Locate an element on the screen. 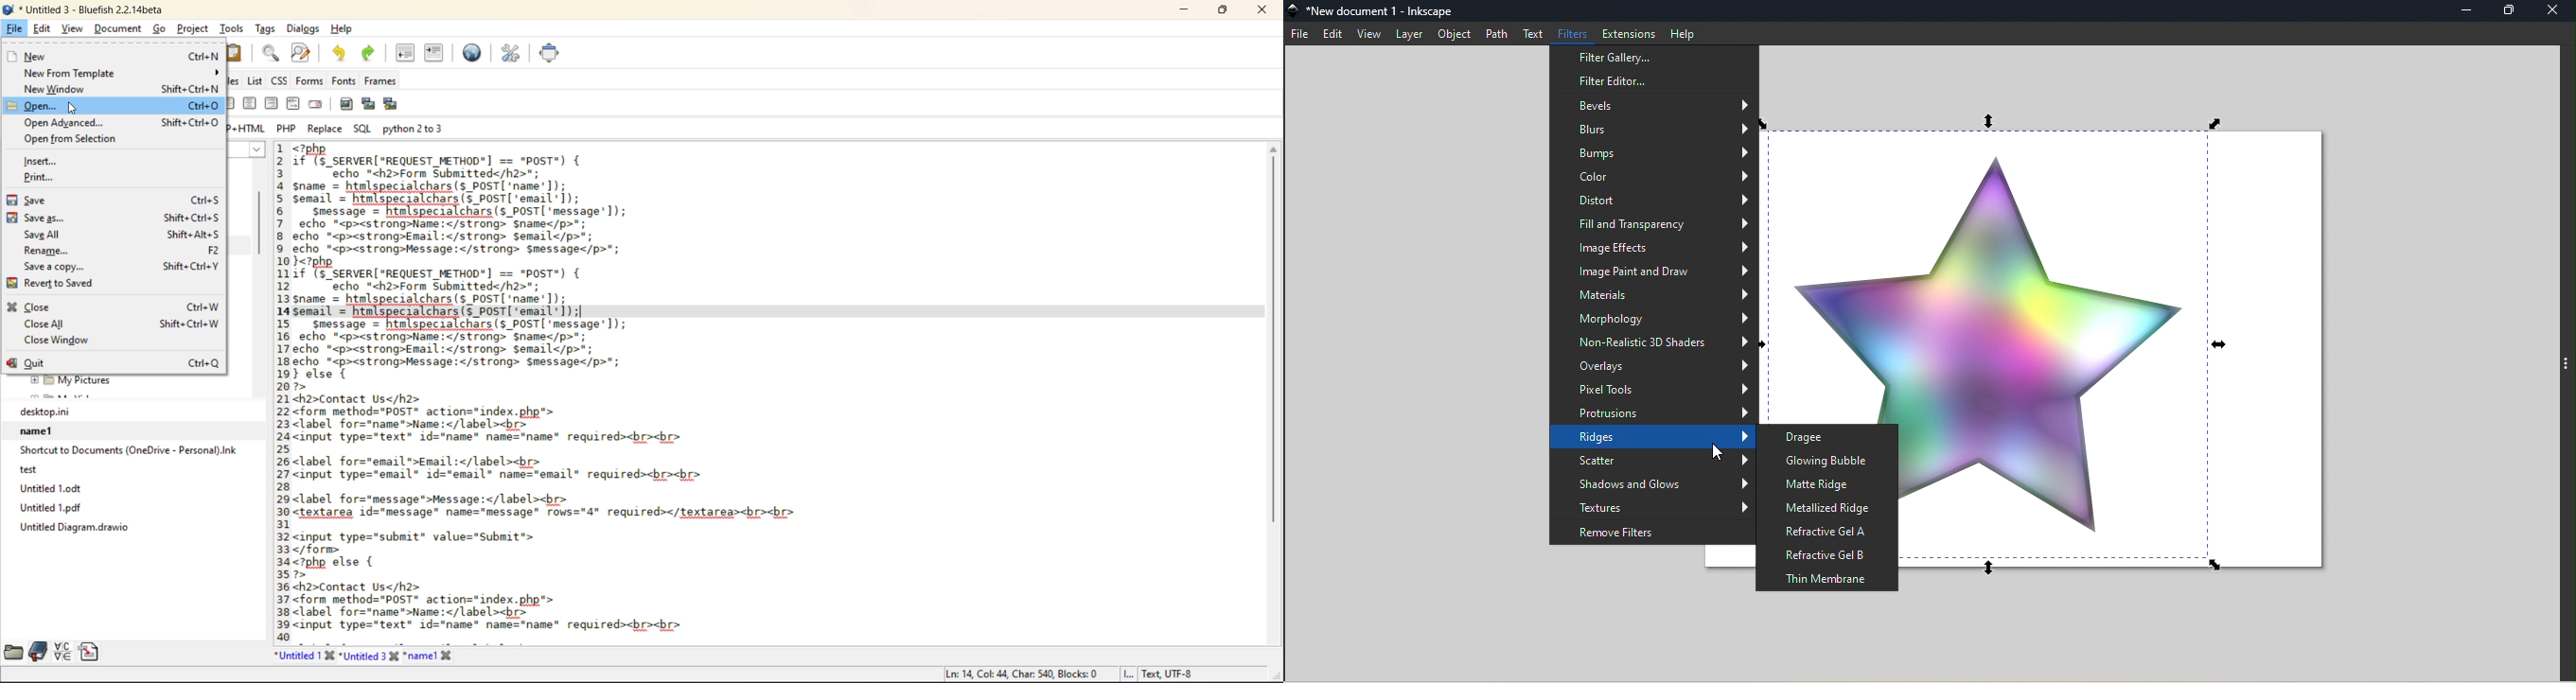 Image resolution: width=2576 pixels, height=700 pixels. css is located at coordinates (280, 81).